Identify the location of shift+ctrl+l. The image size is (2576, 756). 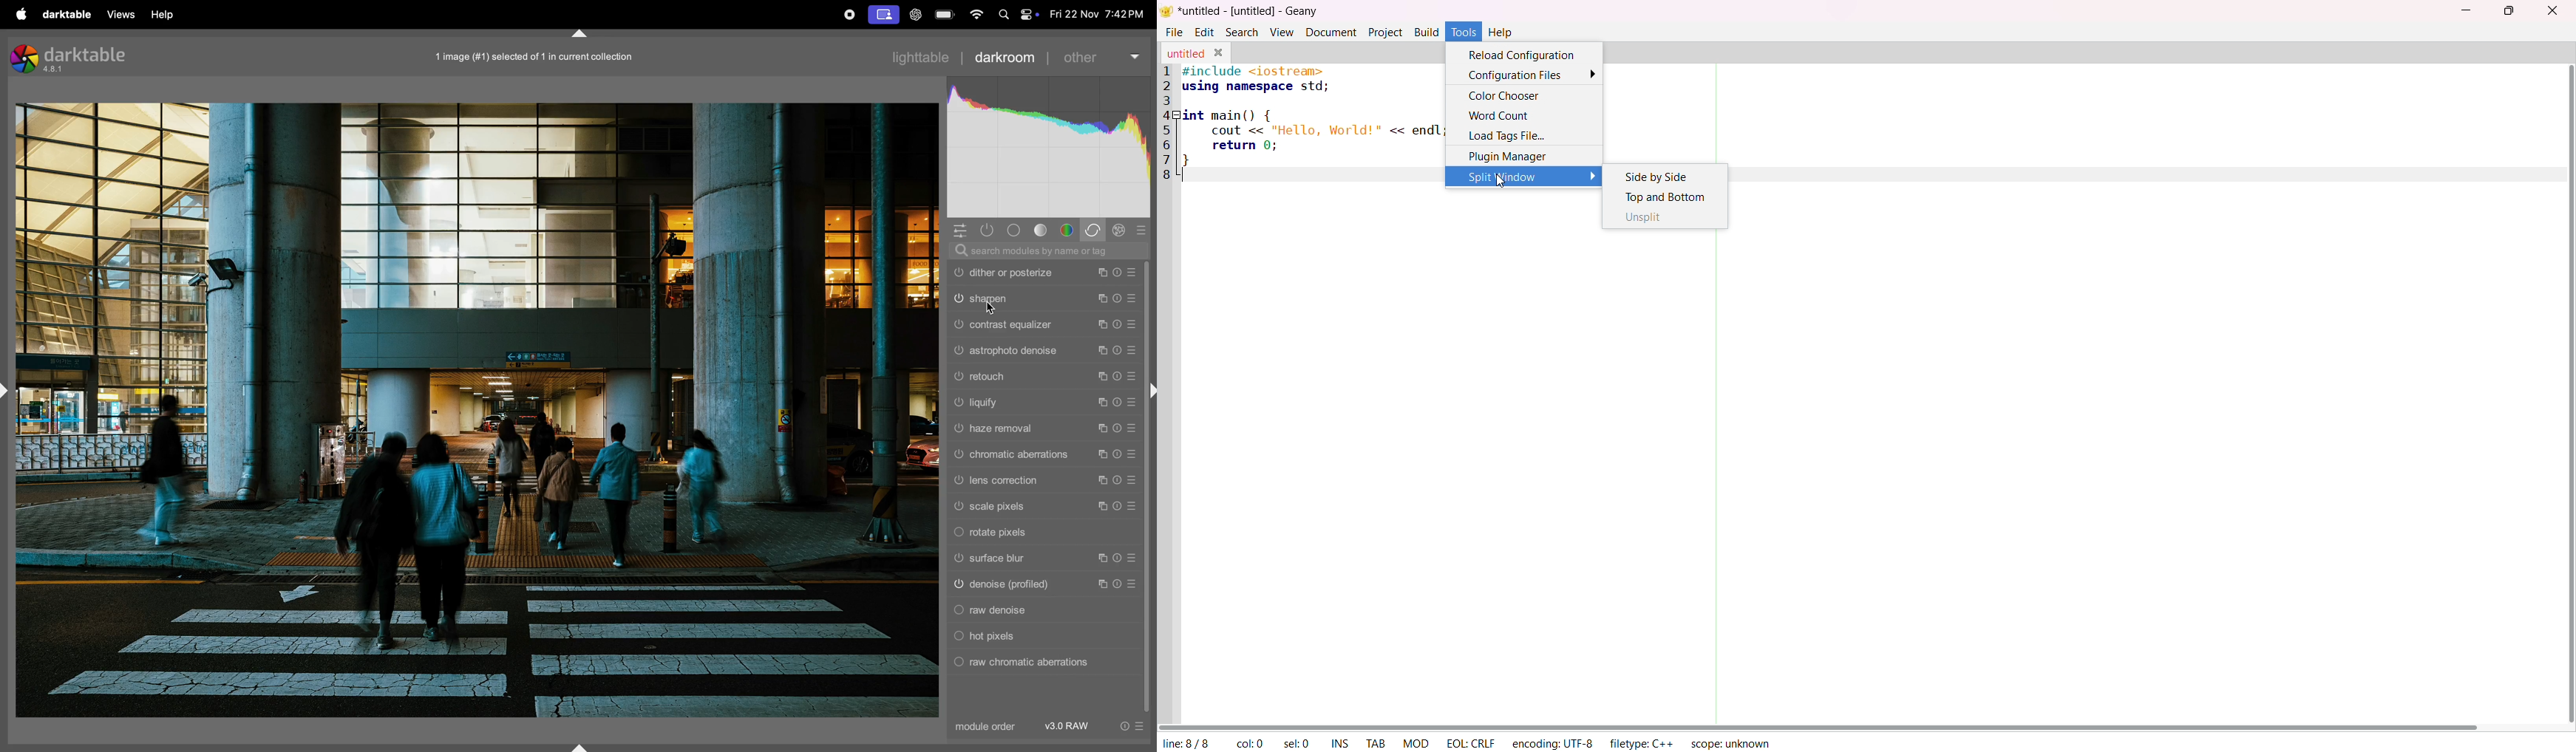
(7, 391).